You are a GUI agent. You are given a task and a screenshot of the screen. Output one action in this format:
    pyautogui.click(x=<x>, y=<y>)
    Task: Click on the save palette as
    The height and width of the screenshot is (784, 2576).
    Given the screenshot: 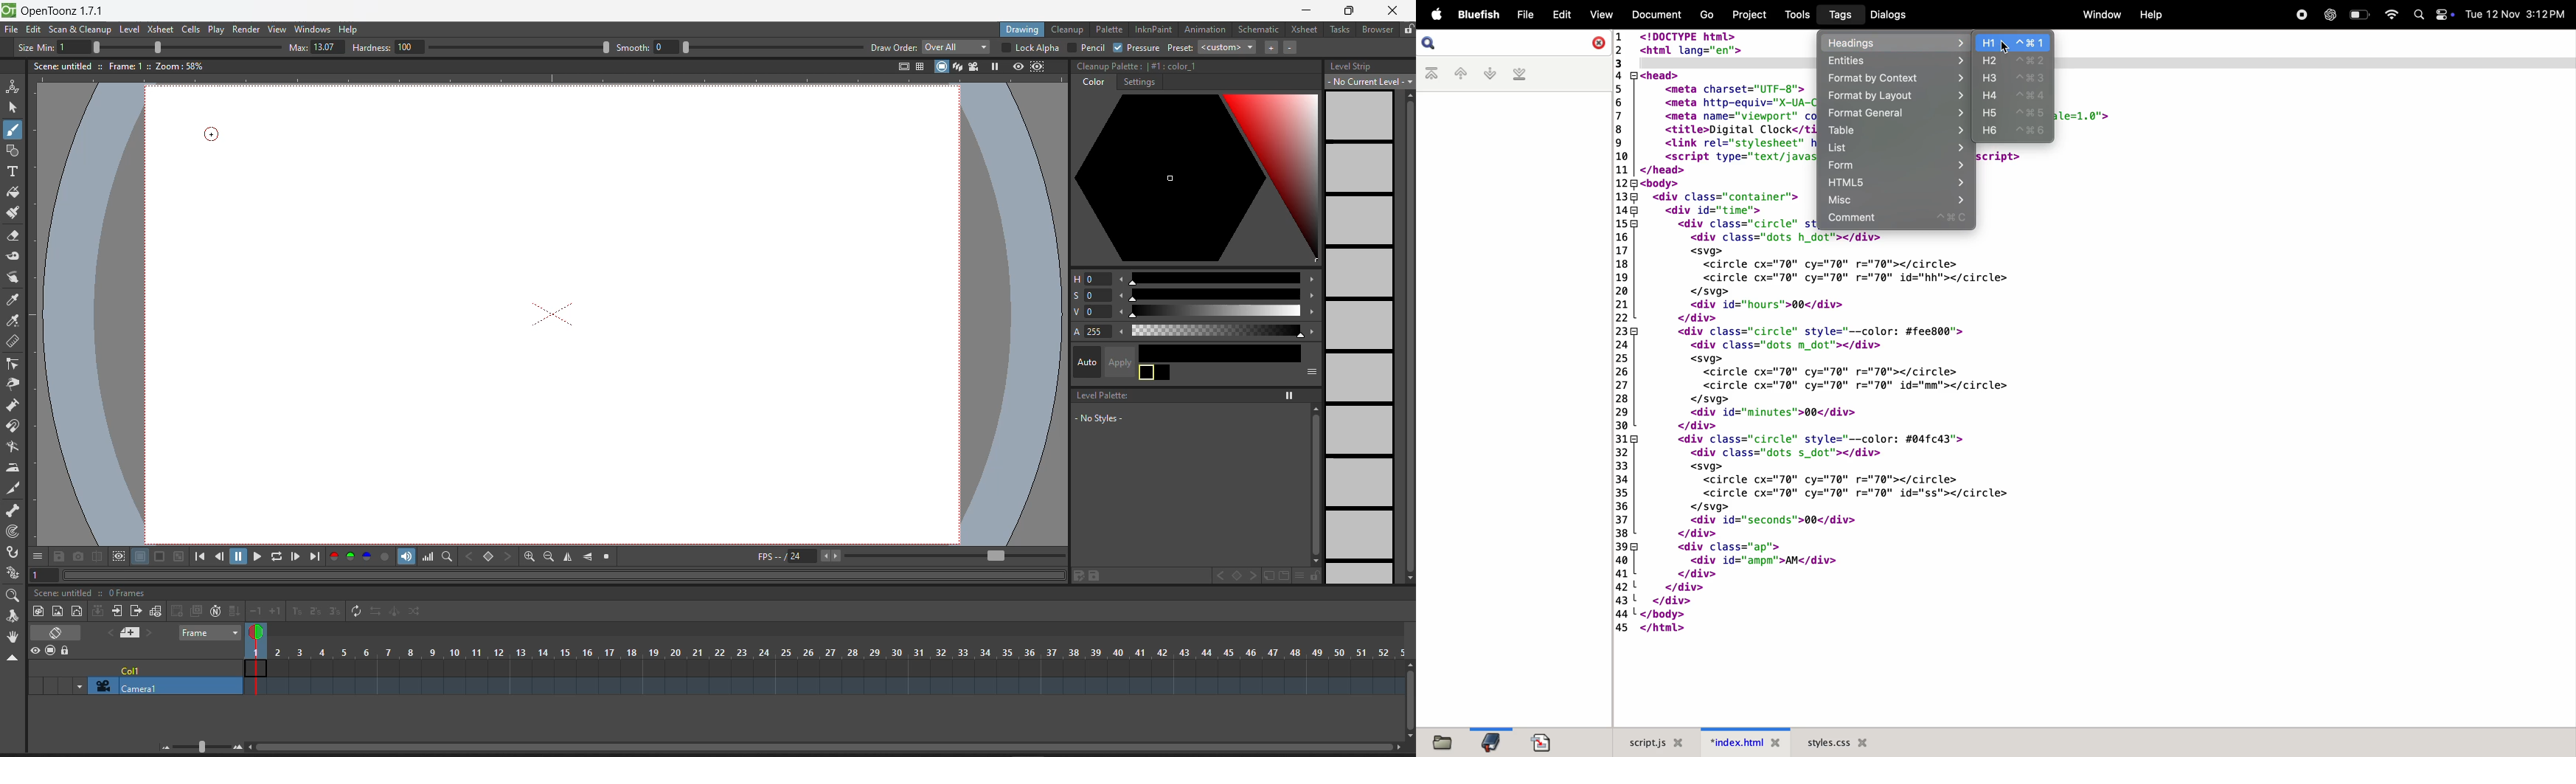 What is the action you would take?
    pyautogui.click(x=1076, y=575)
    